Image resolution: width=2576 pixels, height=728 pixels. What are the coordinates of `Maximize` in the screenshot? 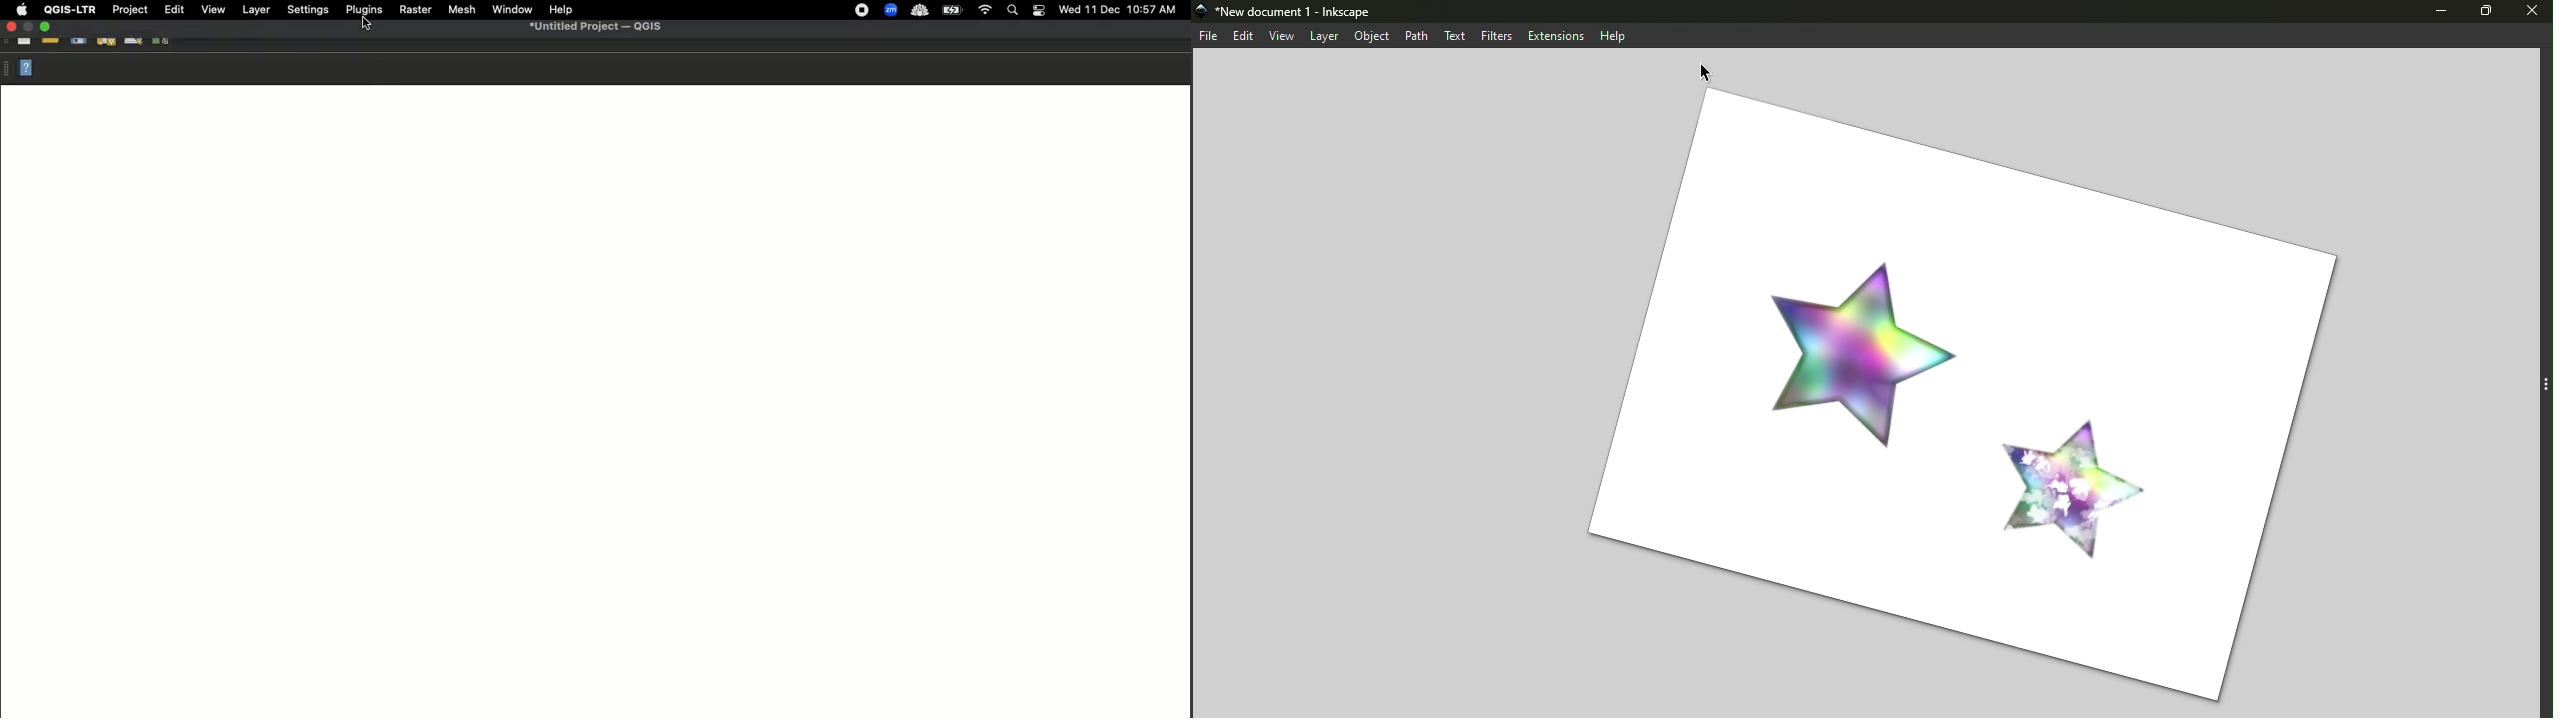 It's located at (45, 27).